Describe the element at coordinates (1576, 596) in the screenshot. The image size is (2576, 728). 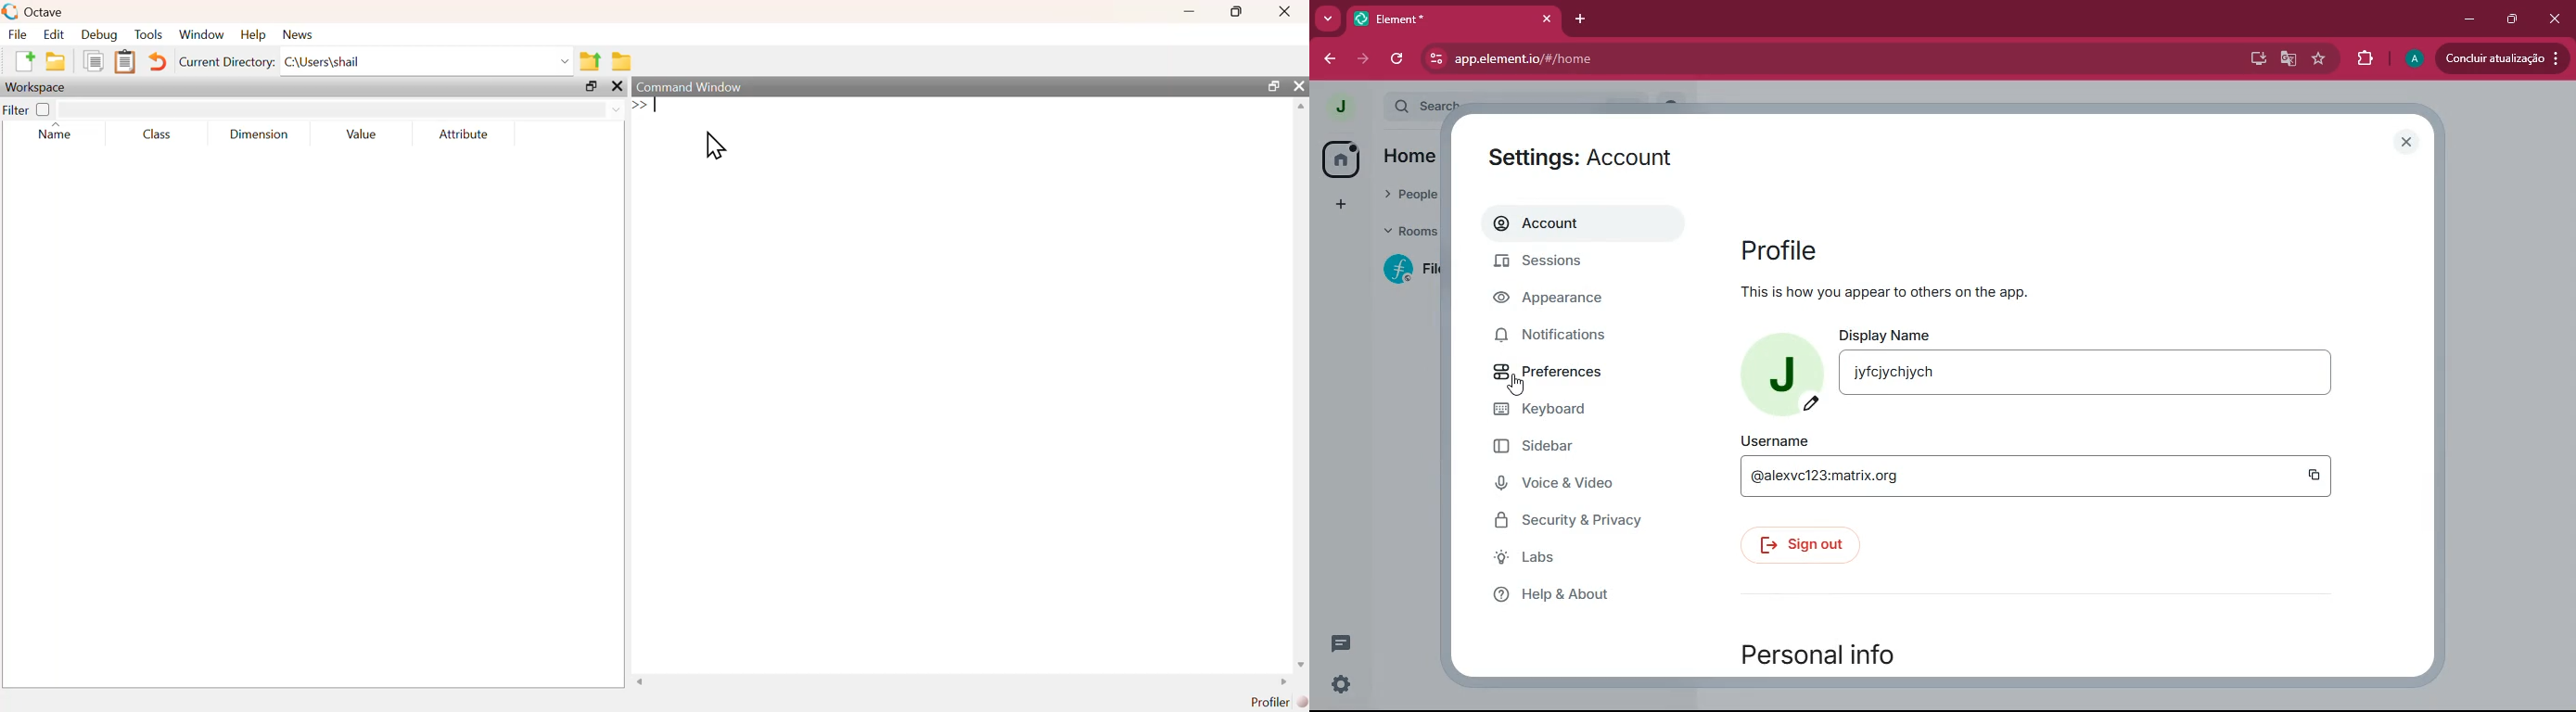
I see `help & about` at that location.